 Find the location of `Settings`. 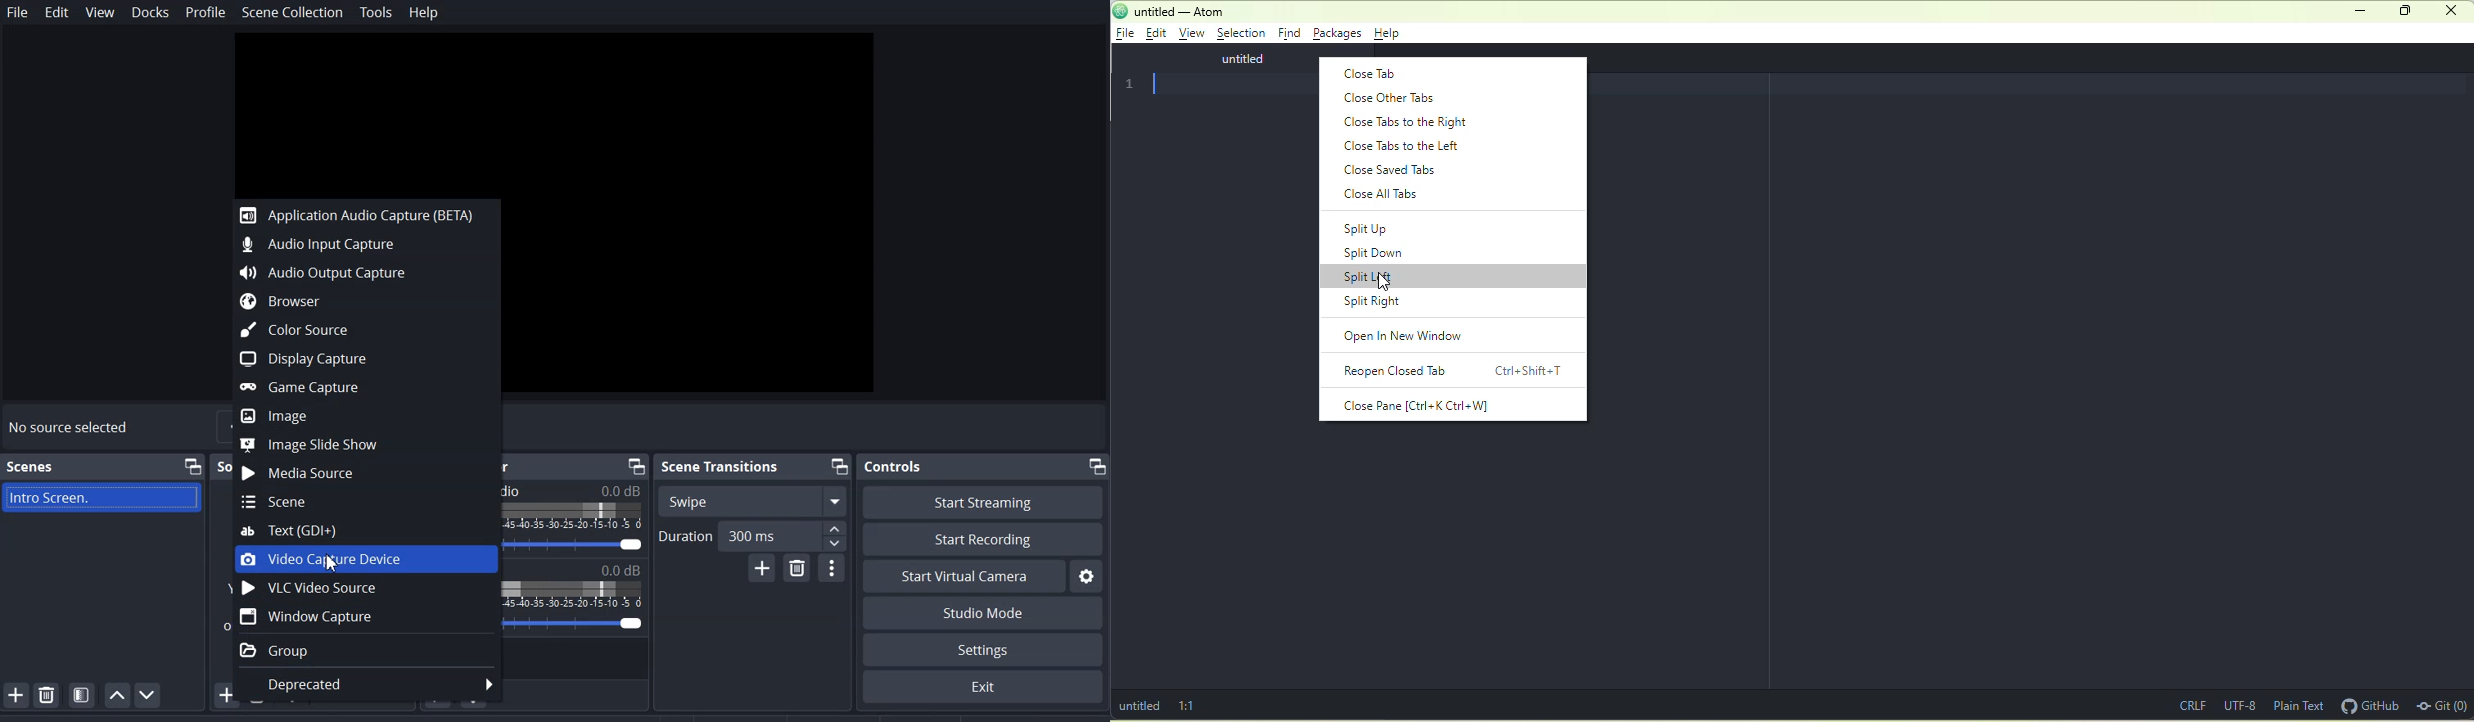

Settings is located at coordinates (1086, 575).